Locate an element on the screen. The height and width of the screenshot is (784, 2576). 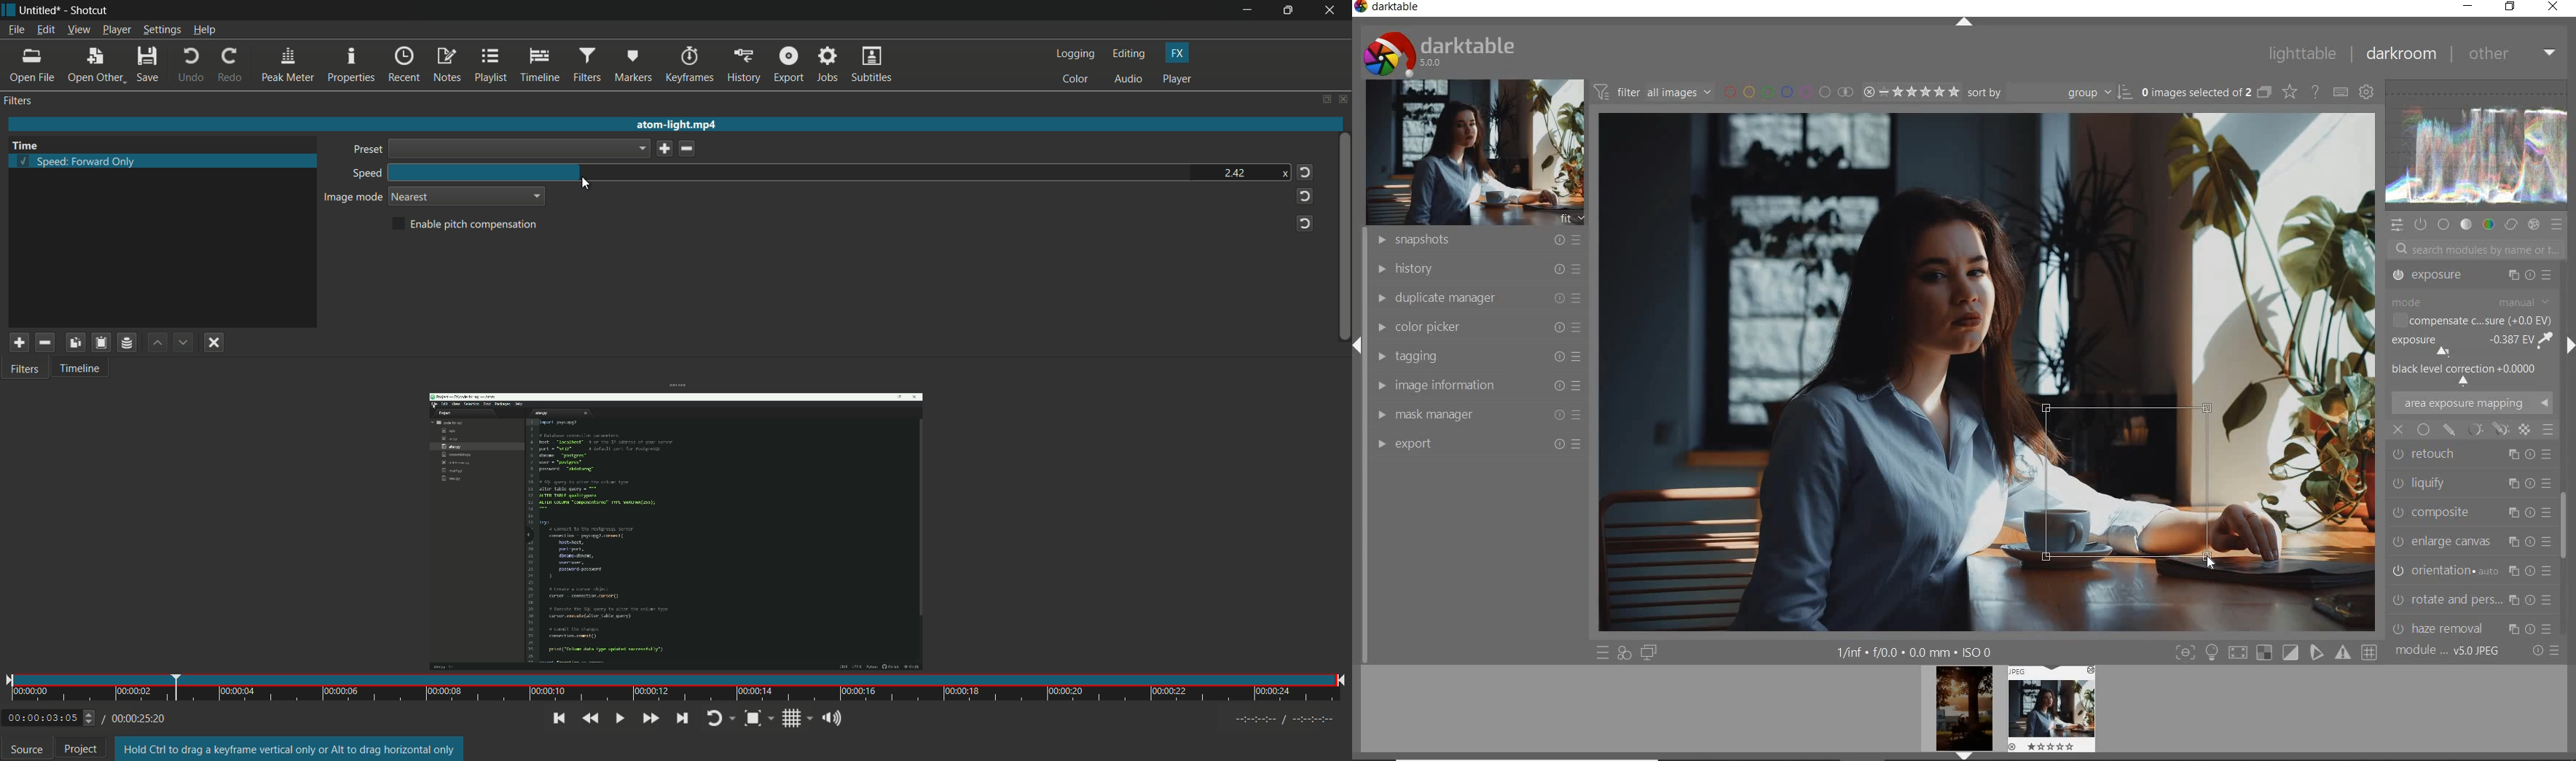
keyframes is located at coordinates (690, 64).